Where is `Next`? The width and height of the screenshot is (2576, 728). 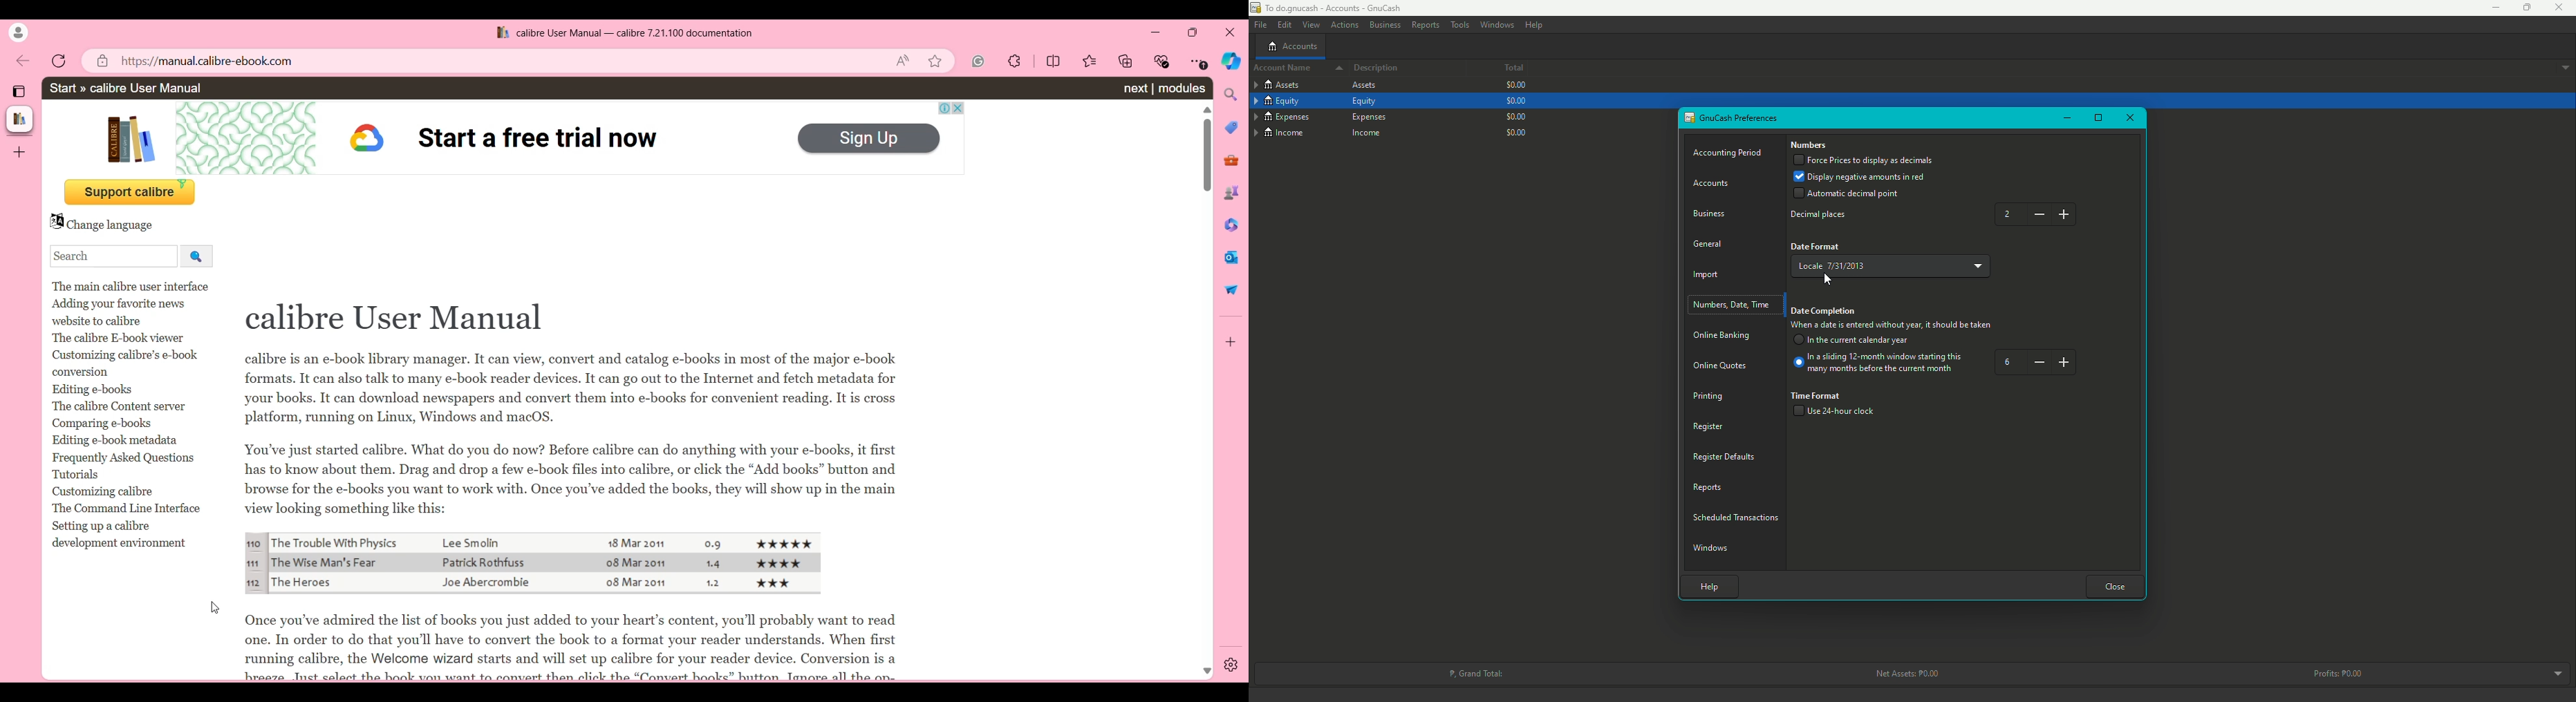
Next is located at coordinates (1136, 89).